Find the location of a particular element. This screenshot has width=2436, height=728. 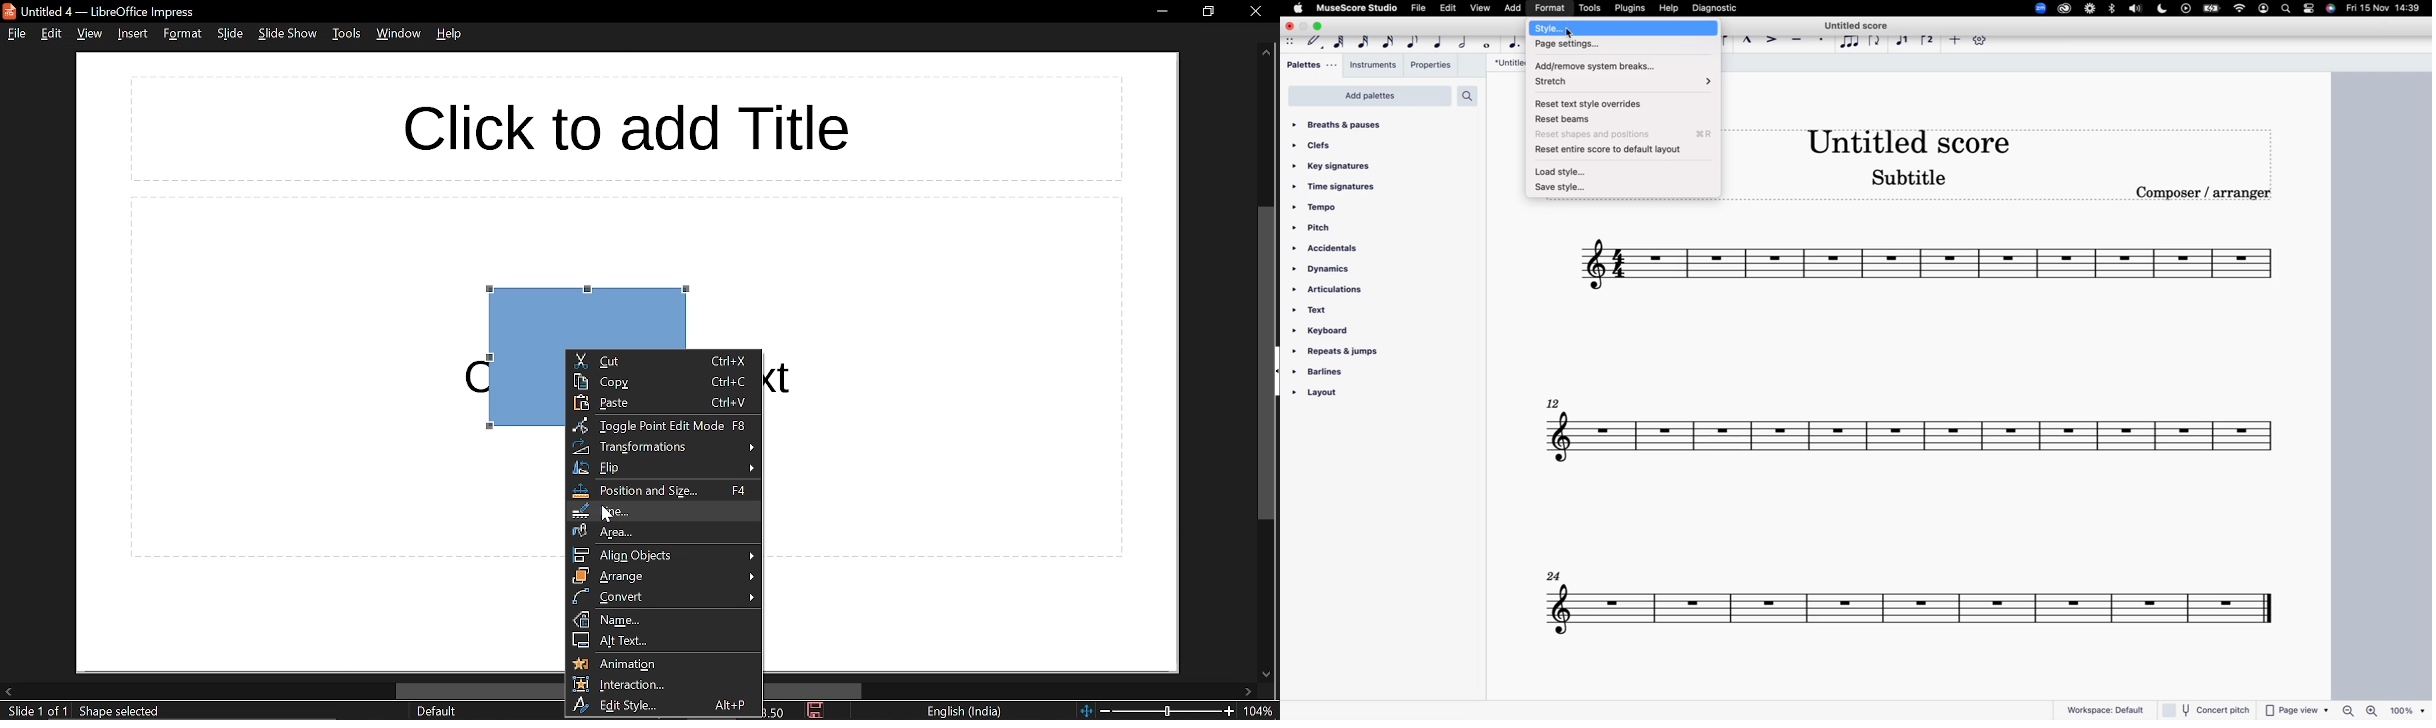

format is located at coordinates (1549, 8).